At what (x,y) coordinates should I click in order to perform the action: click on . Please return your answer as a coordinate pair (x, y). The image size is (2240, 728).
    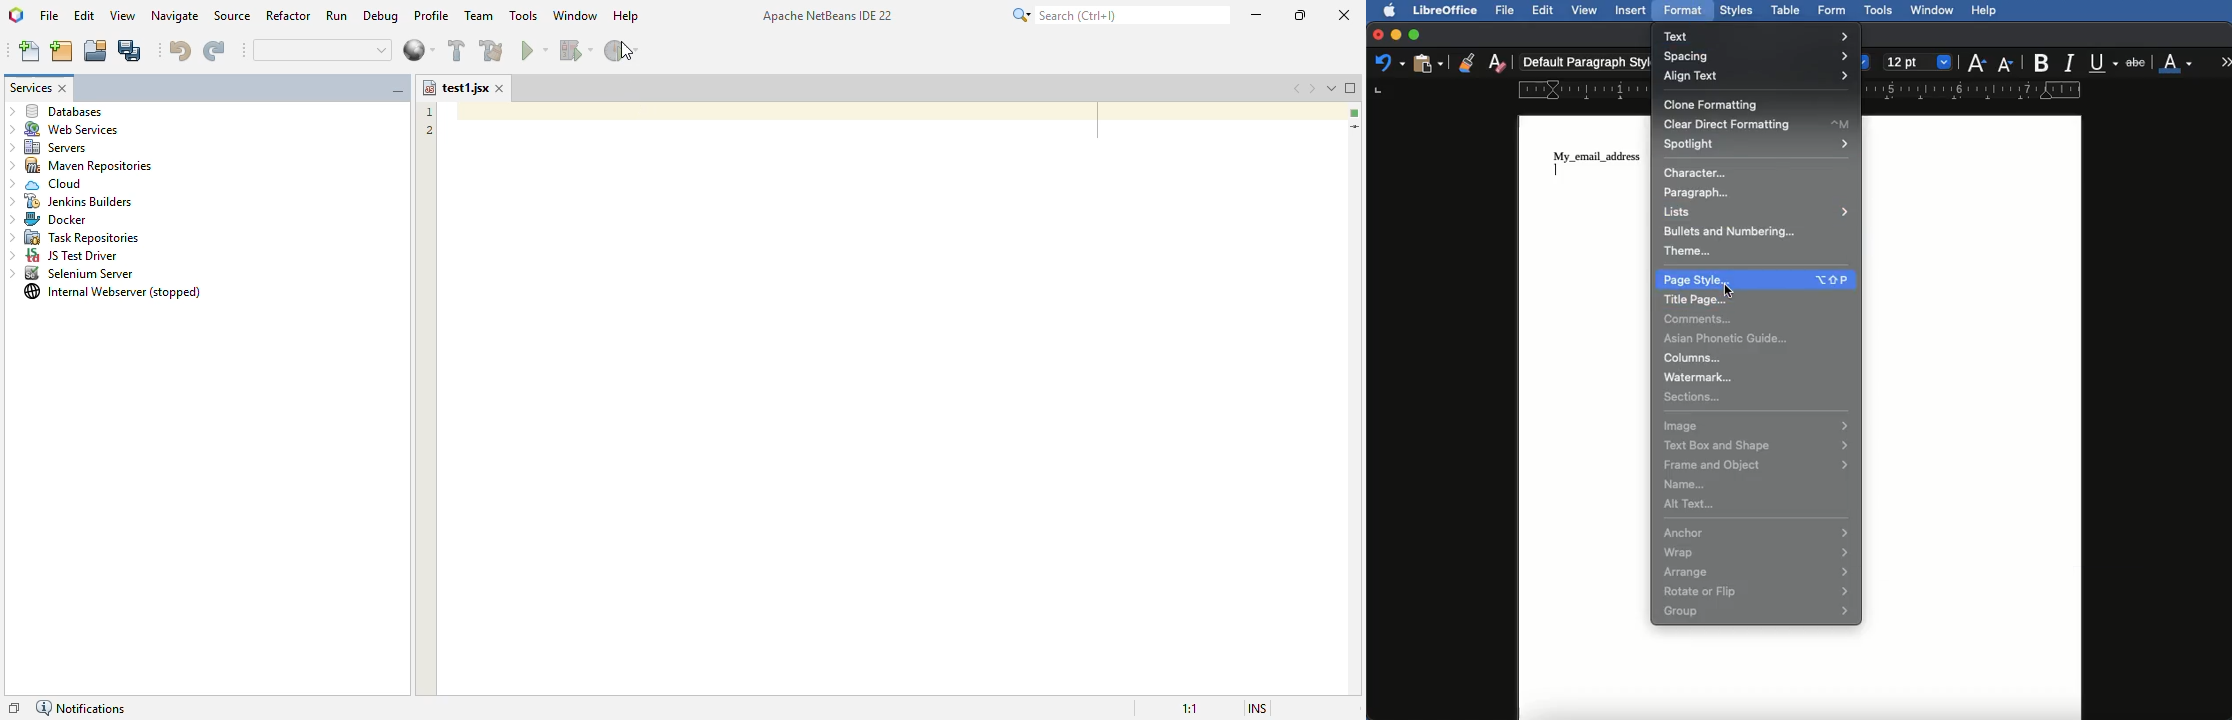
    Looking at the image, I should click on (1584, 62).